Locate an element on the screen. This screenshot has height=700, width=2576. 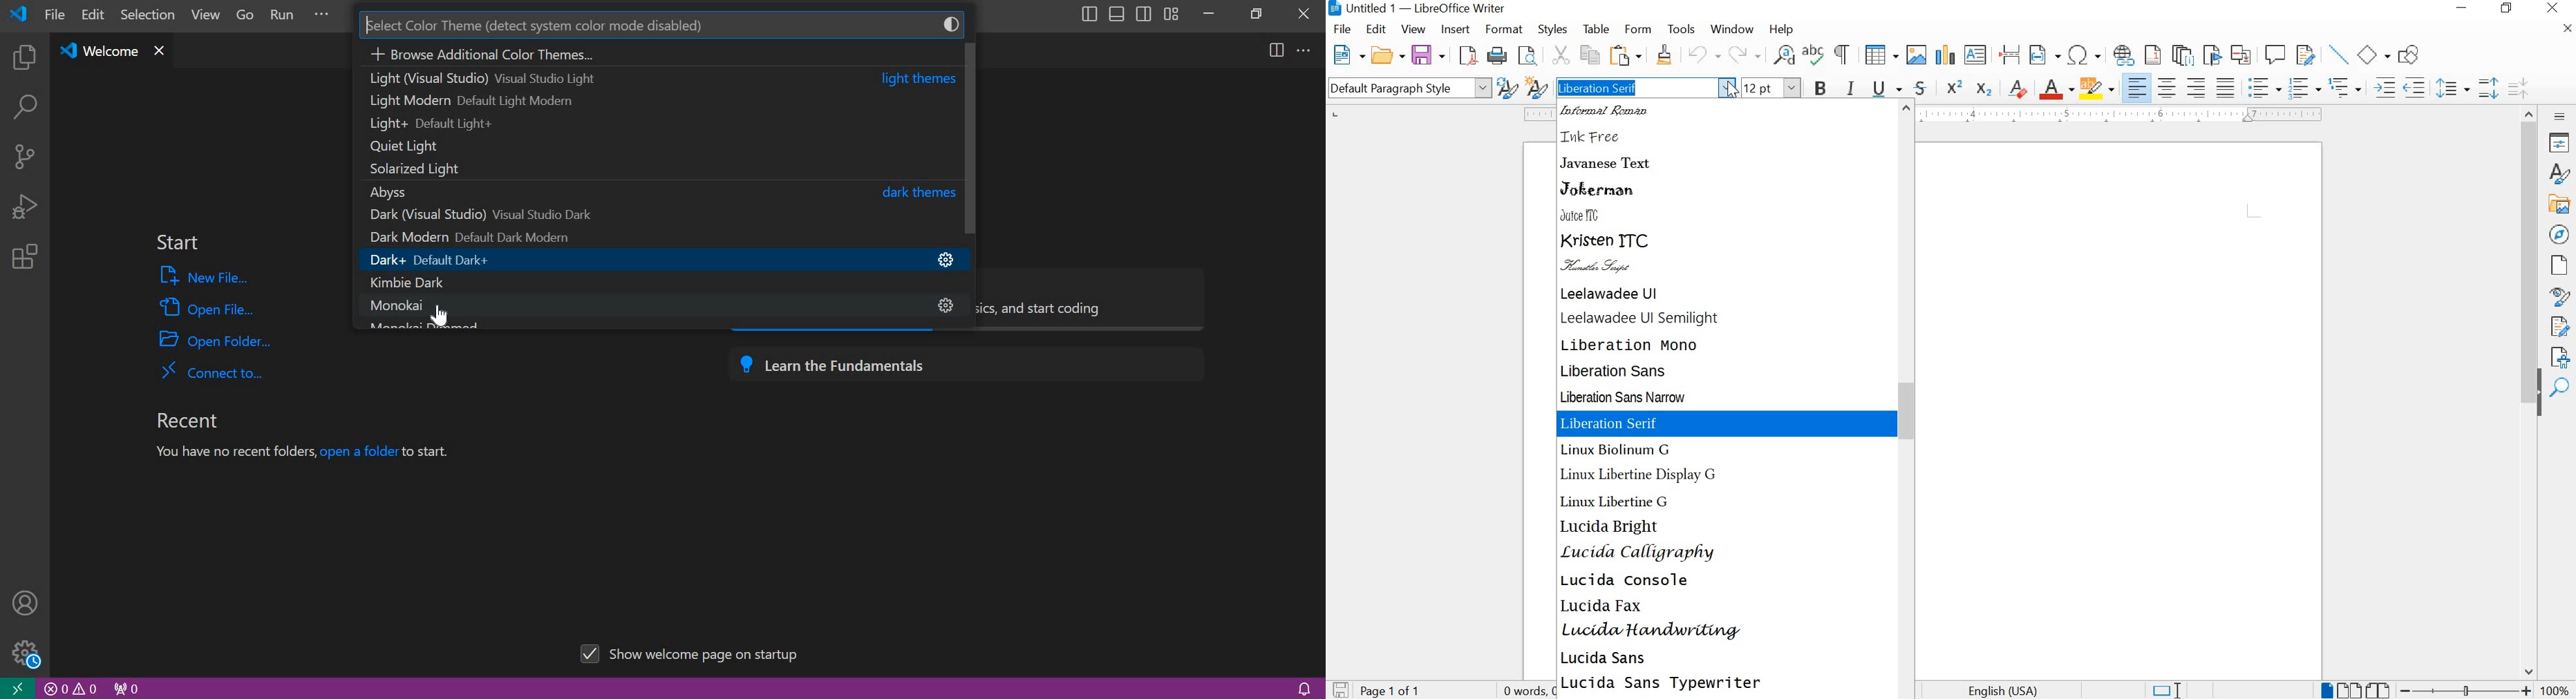
FIND is located at coordinates (2560, 387).